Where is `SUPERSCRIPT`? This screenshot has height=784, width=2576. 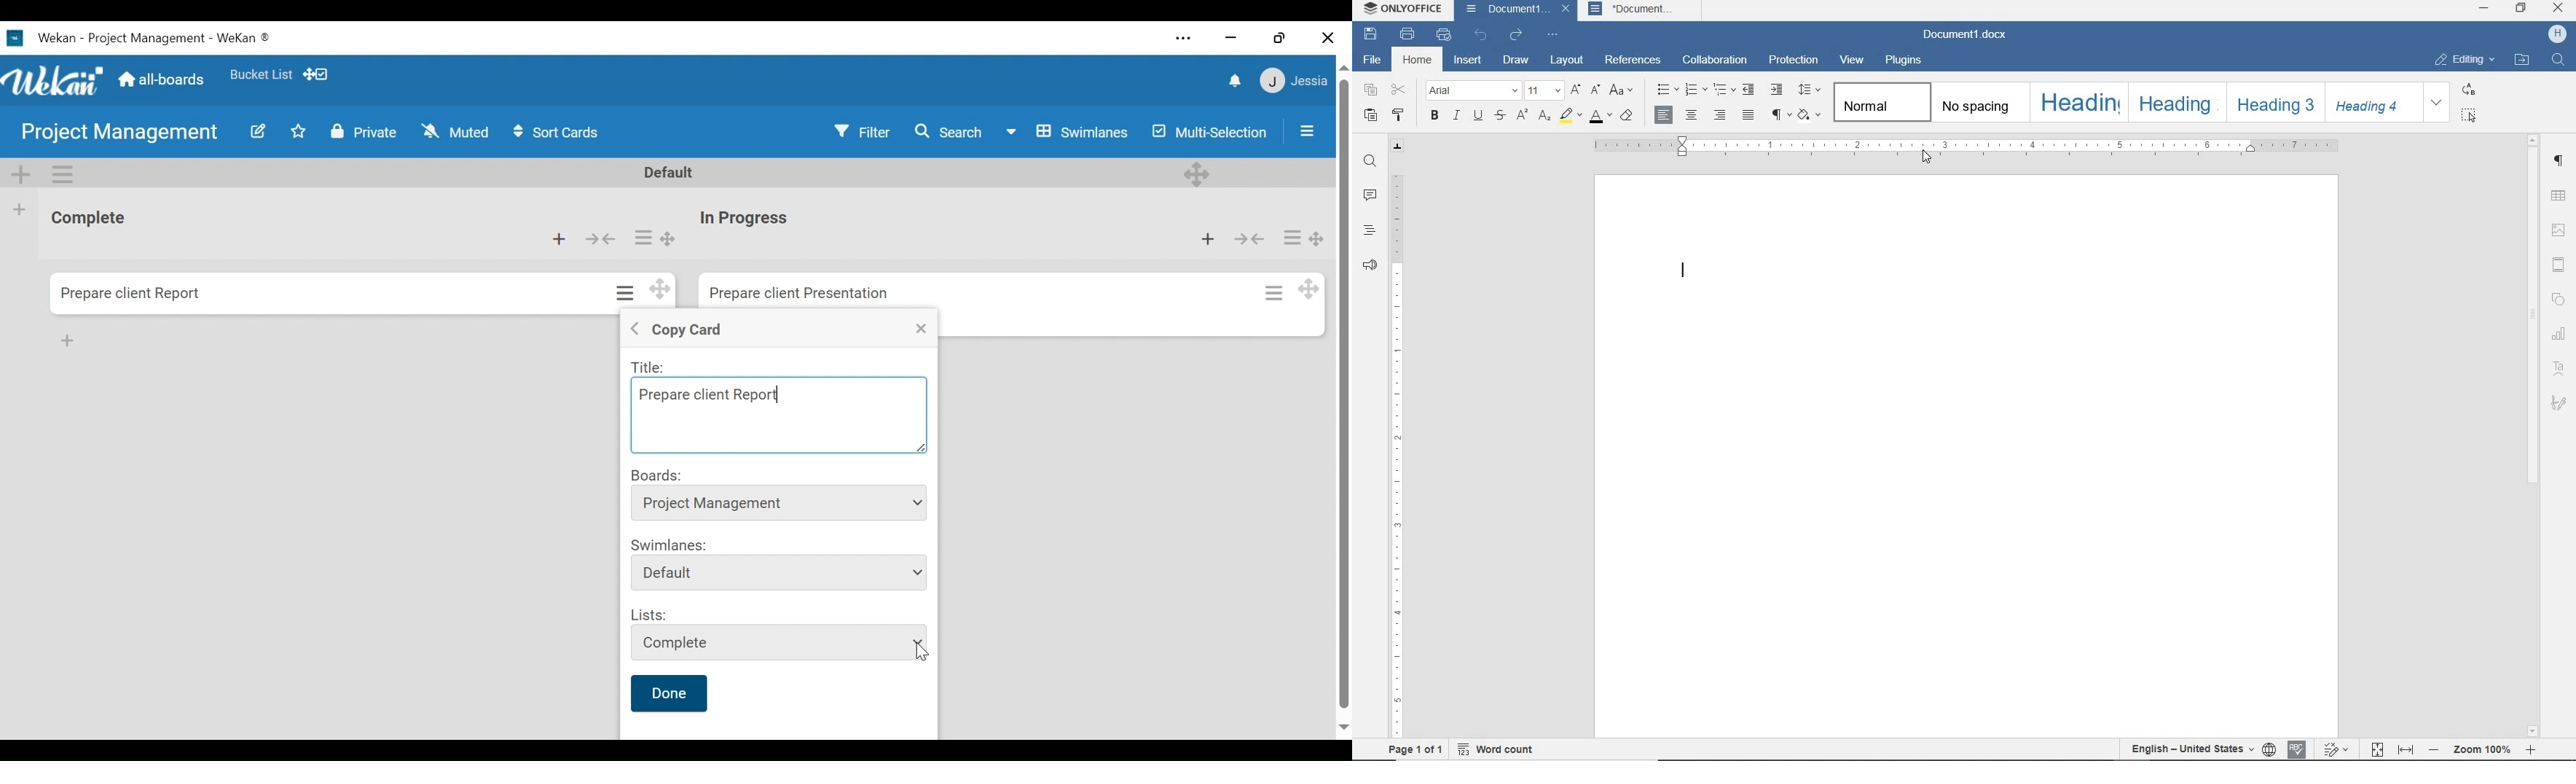
SUPERSCRIPT is located at coordinates (1521, 116).